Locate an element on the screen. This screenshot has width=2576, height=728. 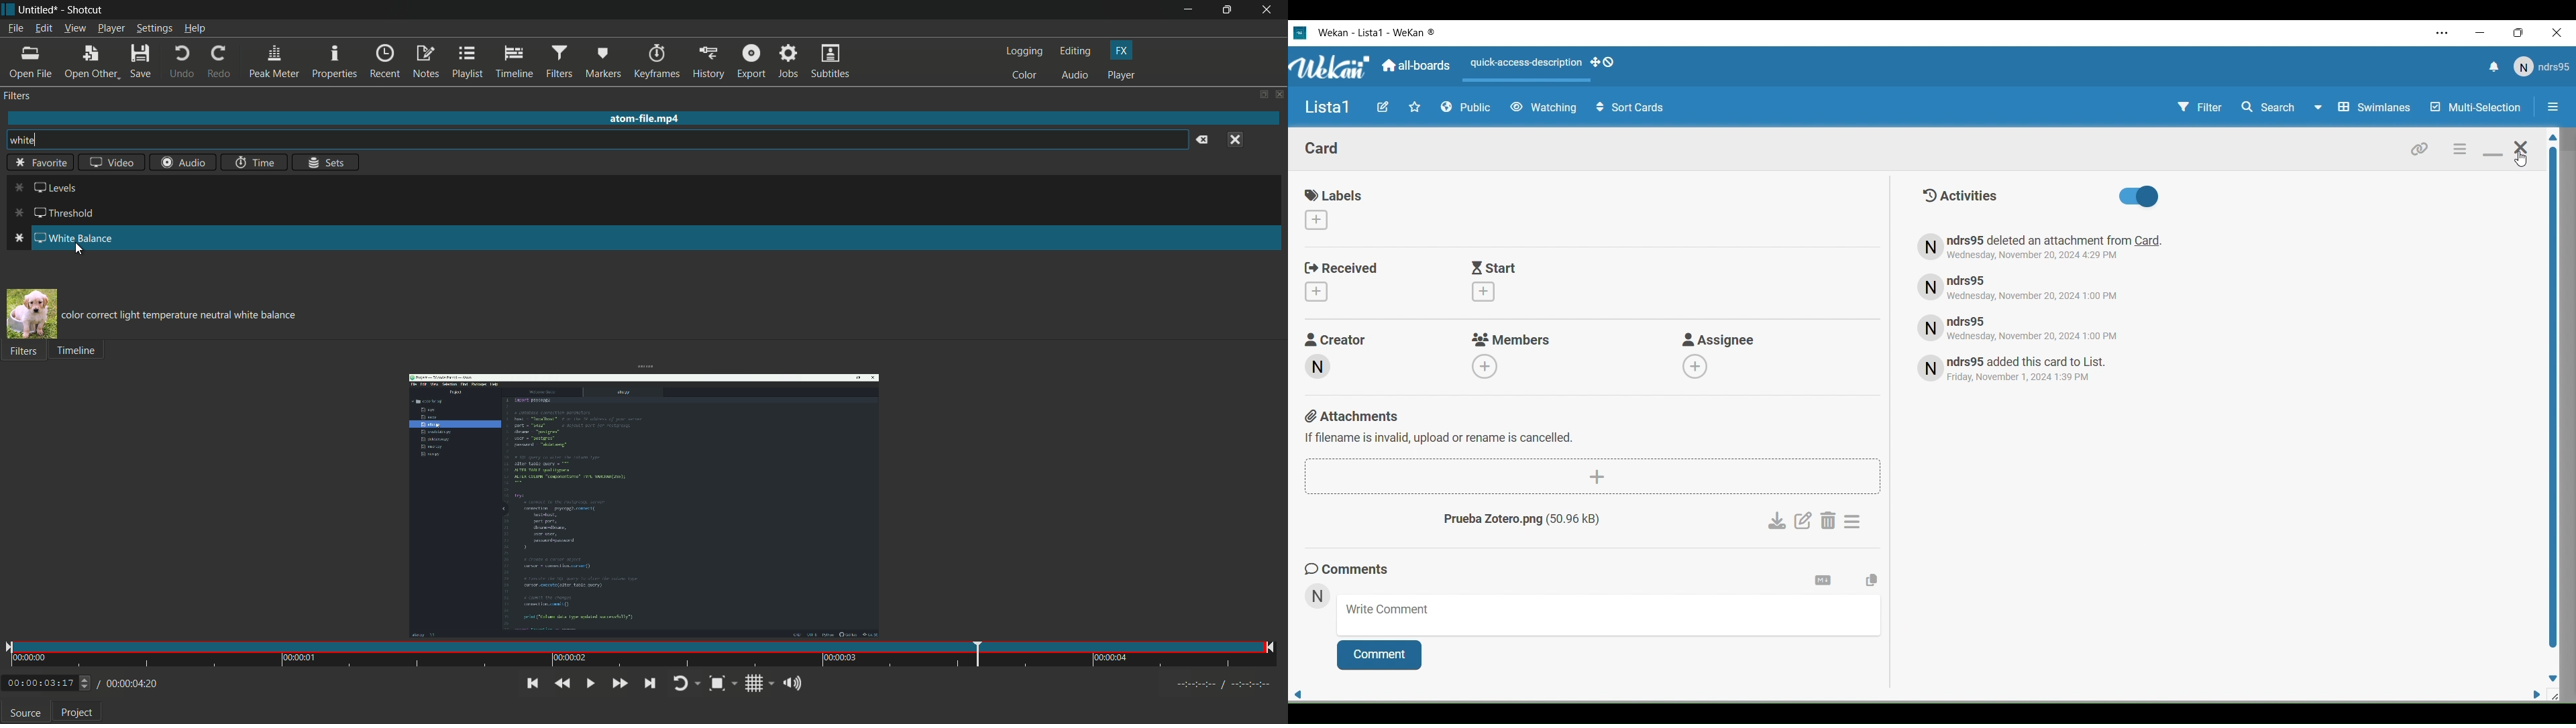
edit menu is located at coordinates (43, 27).